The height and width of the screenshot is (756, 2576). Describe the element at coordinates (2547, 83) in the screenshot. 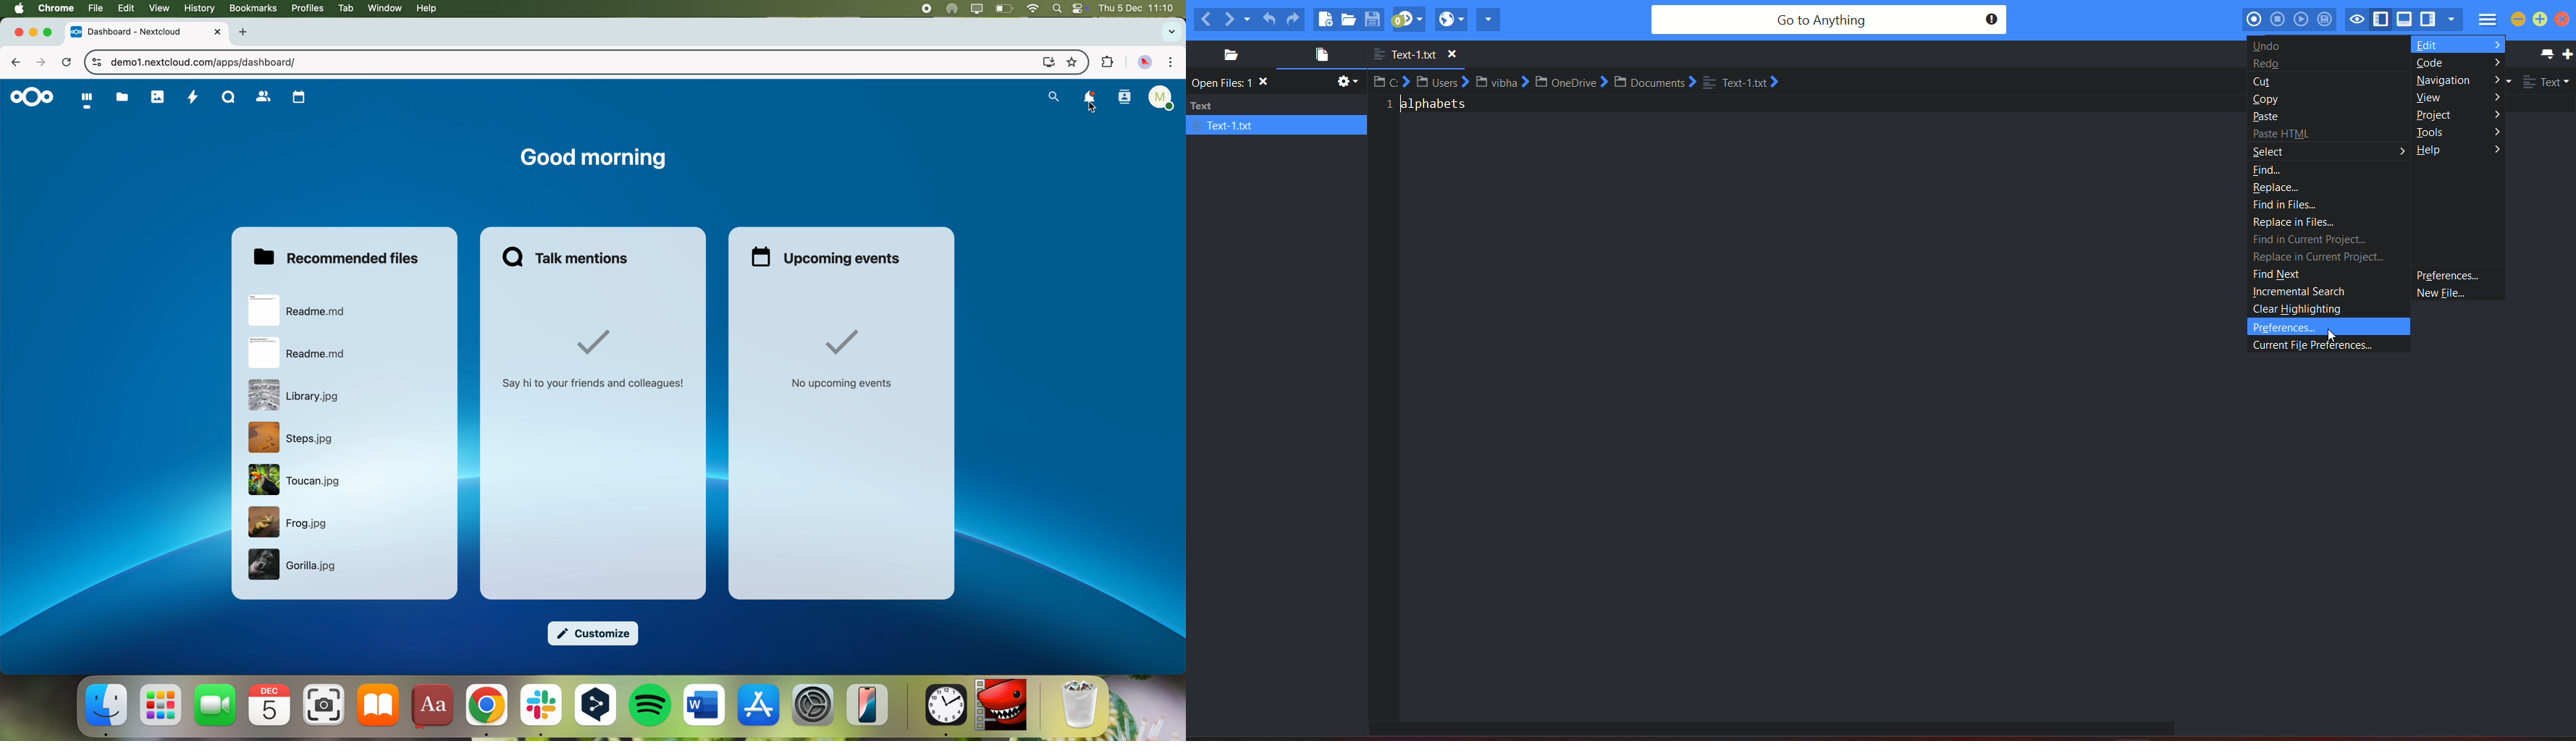

I see `file type` at that location.